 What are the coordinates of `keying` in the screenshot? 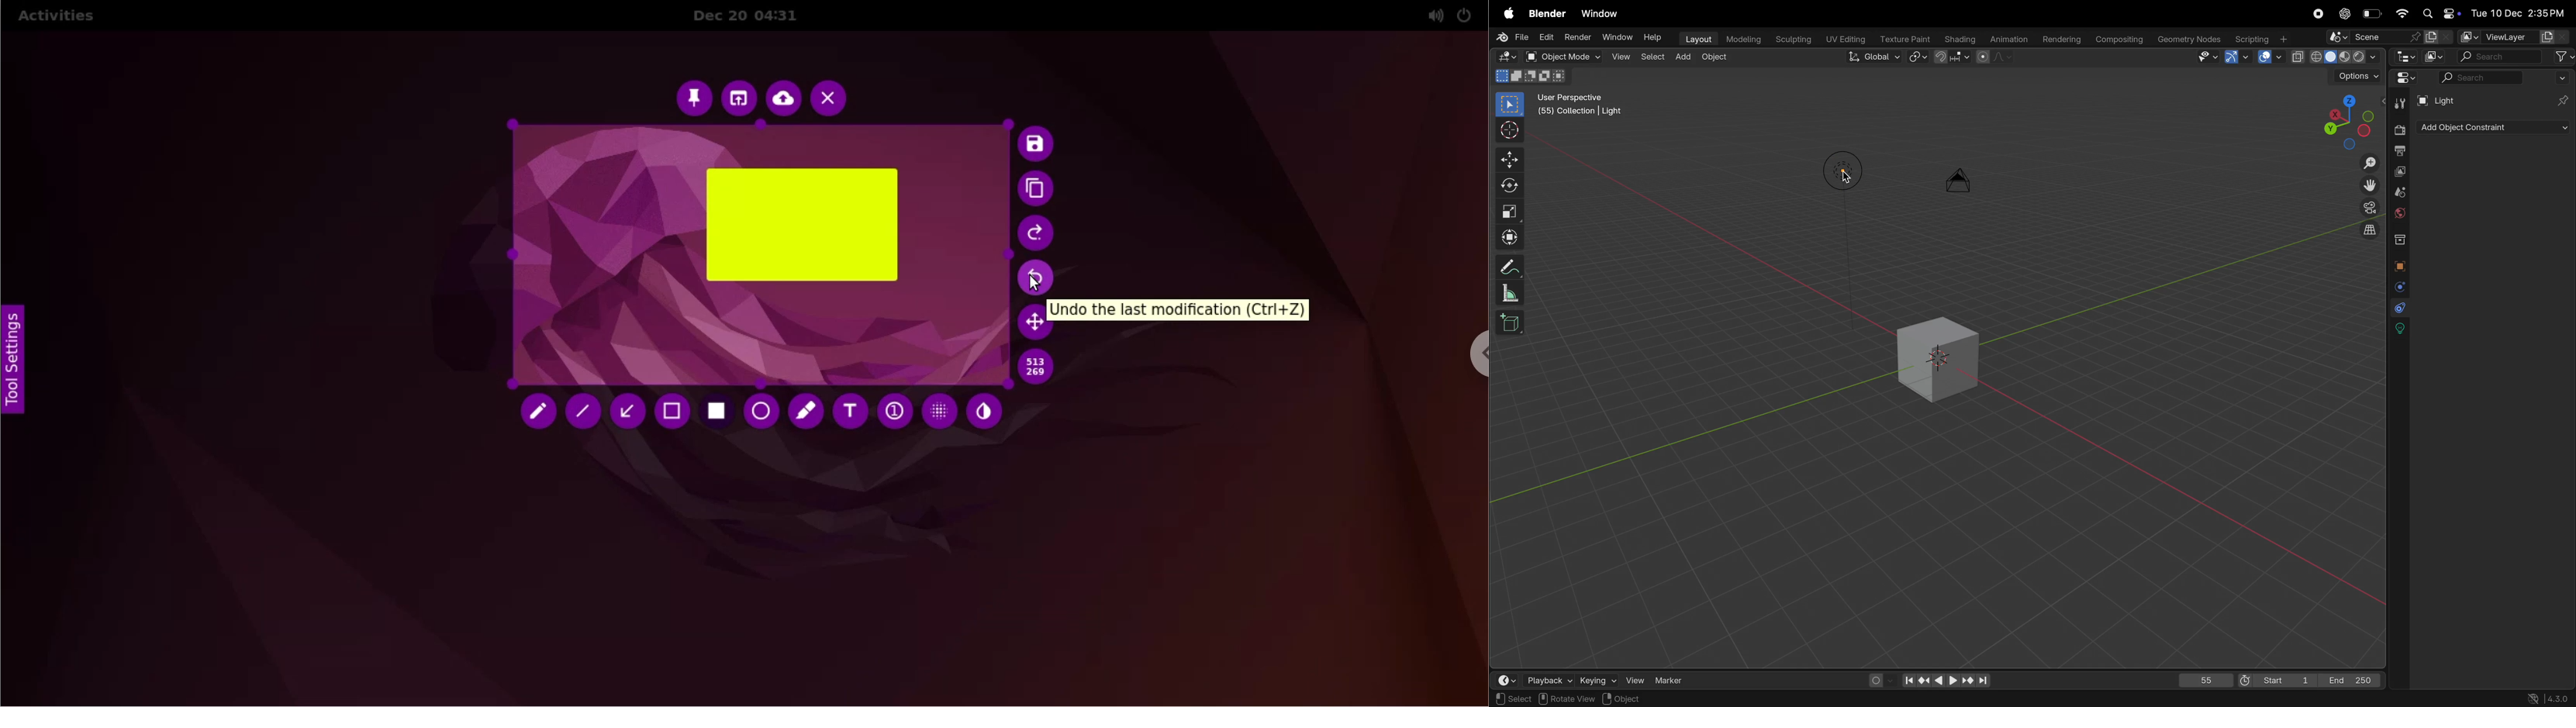 It's located at (1598, 679).